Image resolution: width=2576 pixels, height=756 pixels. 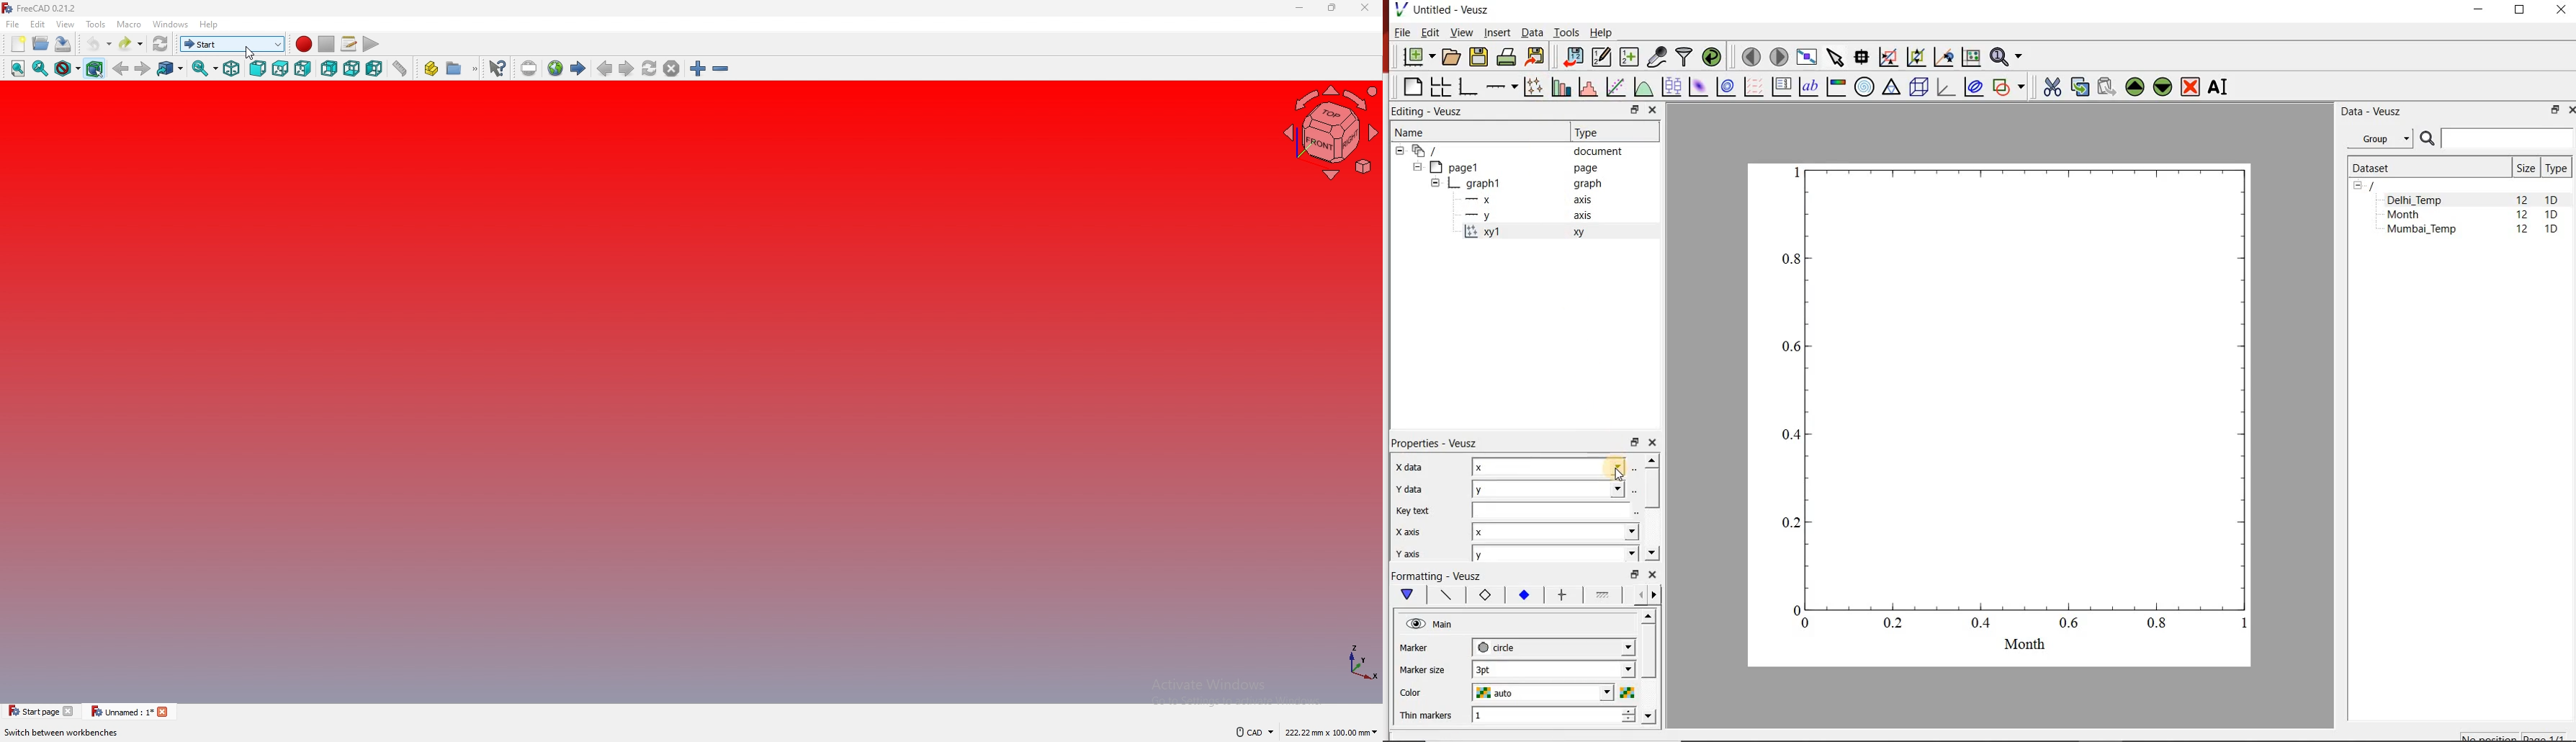 I want to click on move to the previous page, so click(x=1751, y=56).